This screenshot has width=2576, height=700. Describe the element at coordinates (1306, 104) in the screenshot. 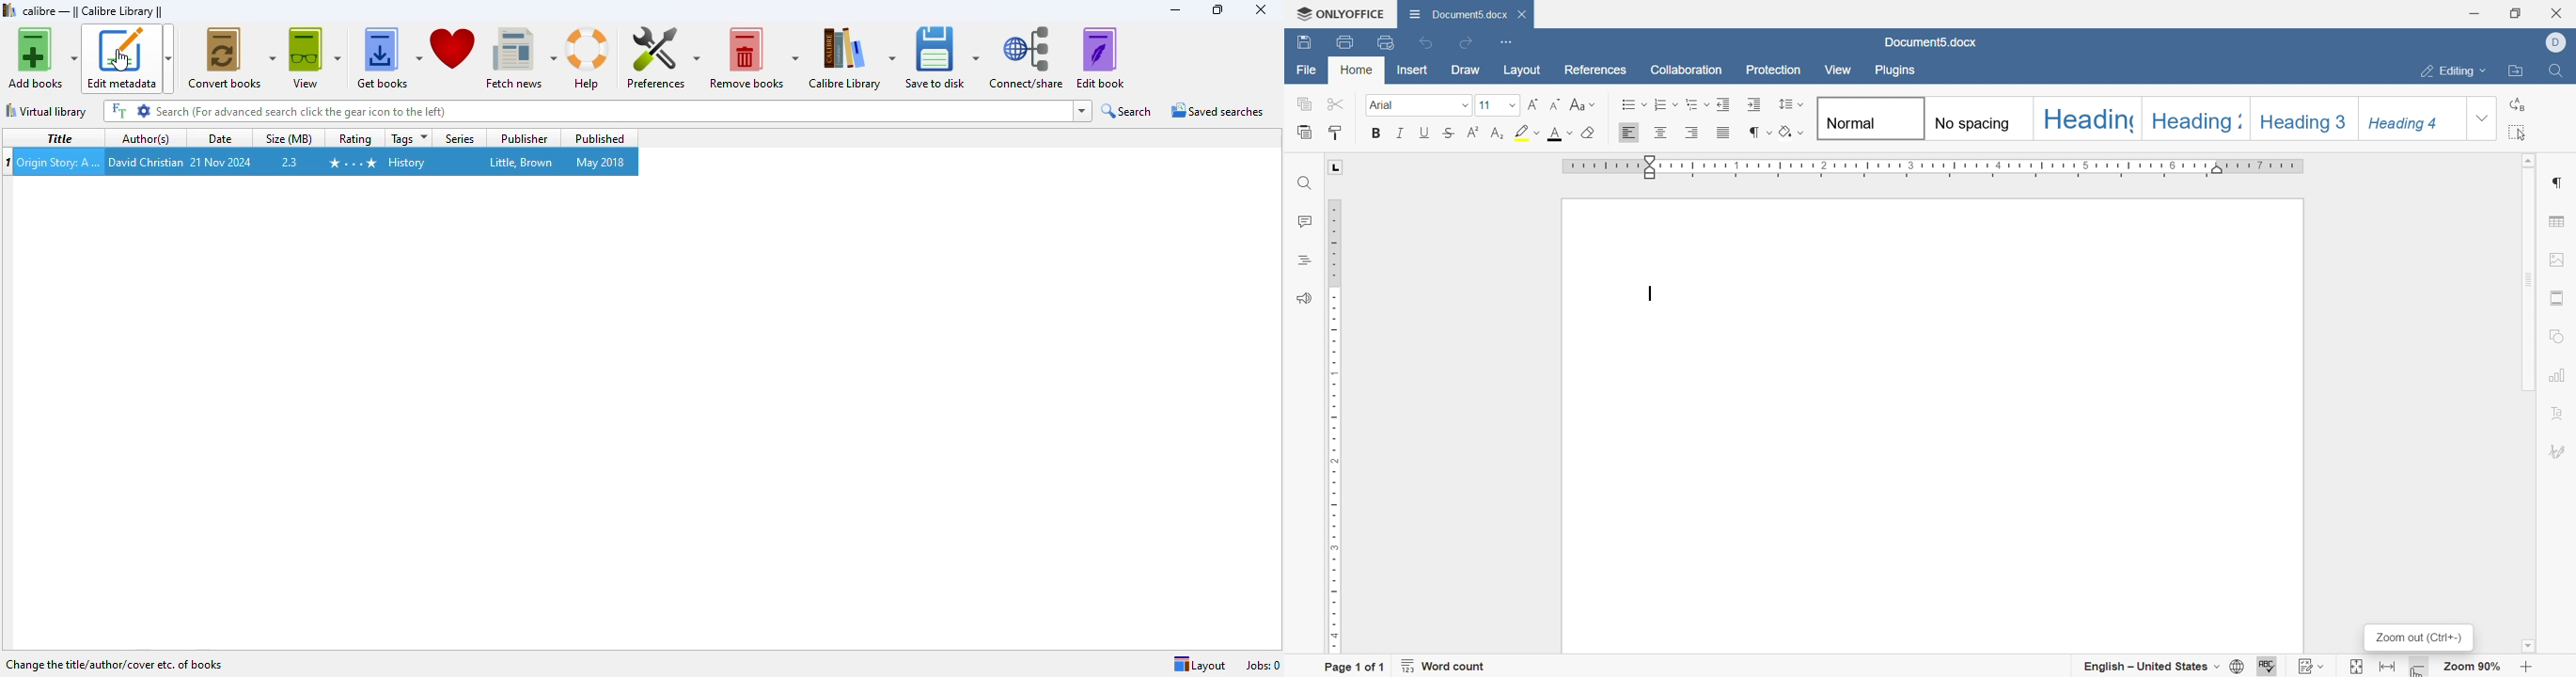

I see `copy` at that location.